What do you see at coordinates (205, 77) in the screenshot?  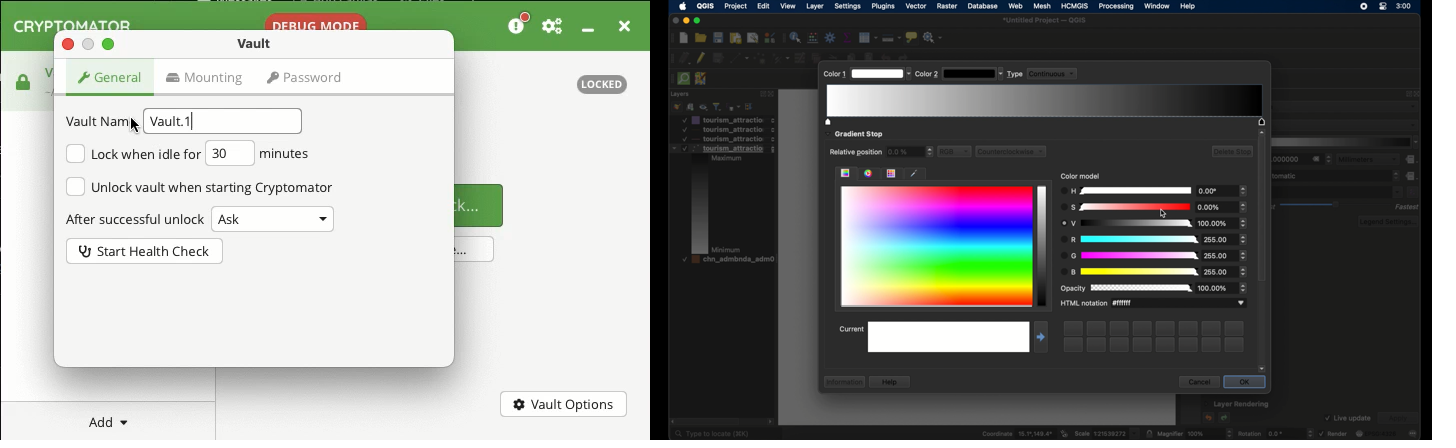 I see `Mounting` at bounding box center [205, 77].